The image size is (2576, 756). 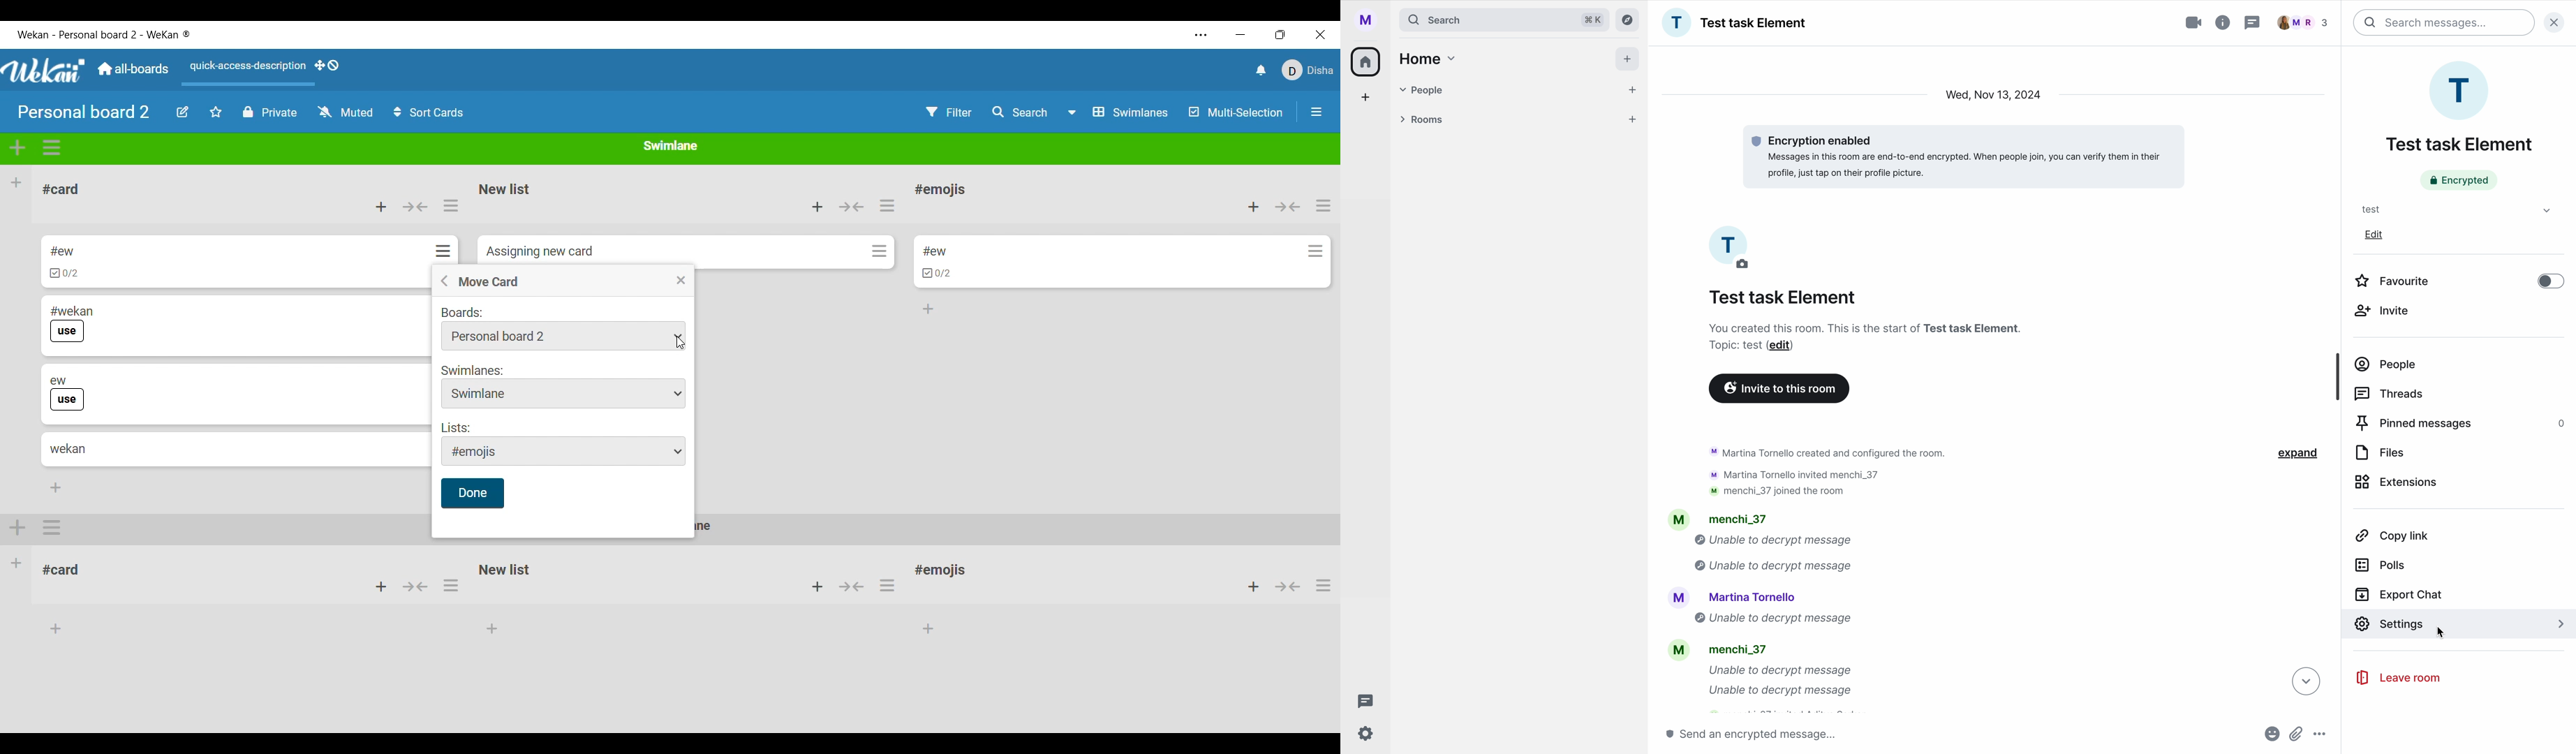 What do you see at coordinates (2459, 180) in the screenshot?
I see `encrypted` at bounding box center [2459, 180].